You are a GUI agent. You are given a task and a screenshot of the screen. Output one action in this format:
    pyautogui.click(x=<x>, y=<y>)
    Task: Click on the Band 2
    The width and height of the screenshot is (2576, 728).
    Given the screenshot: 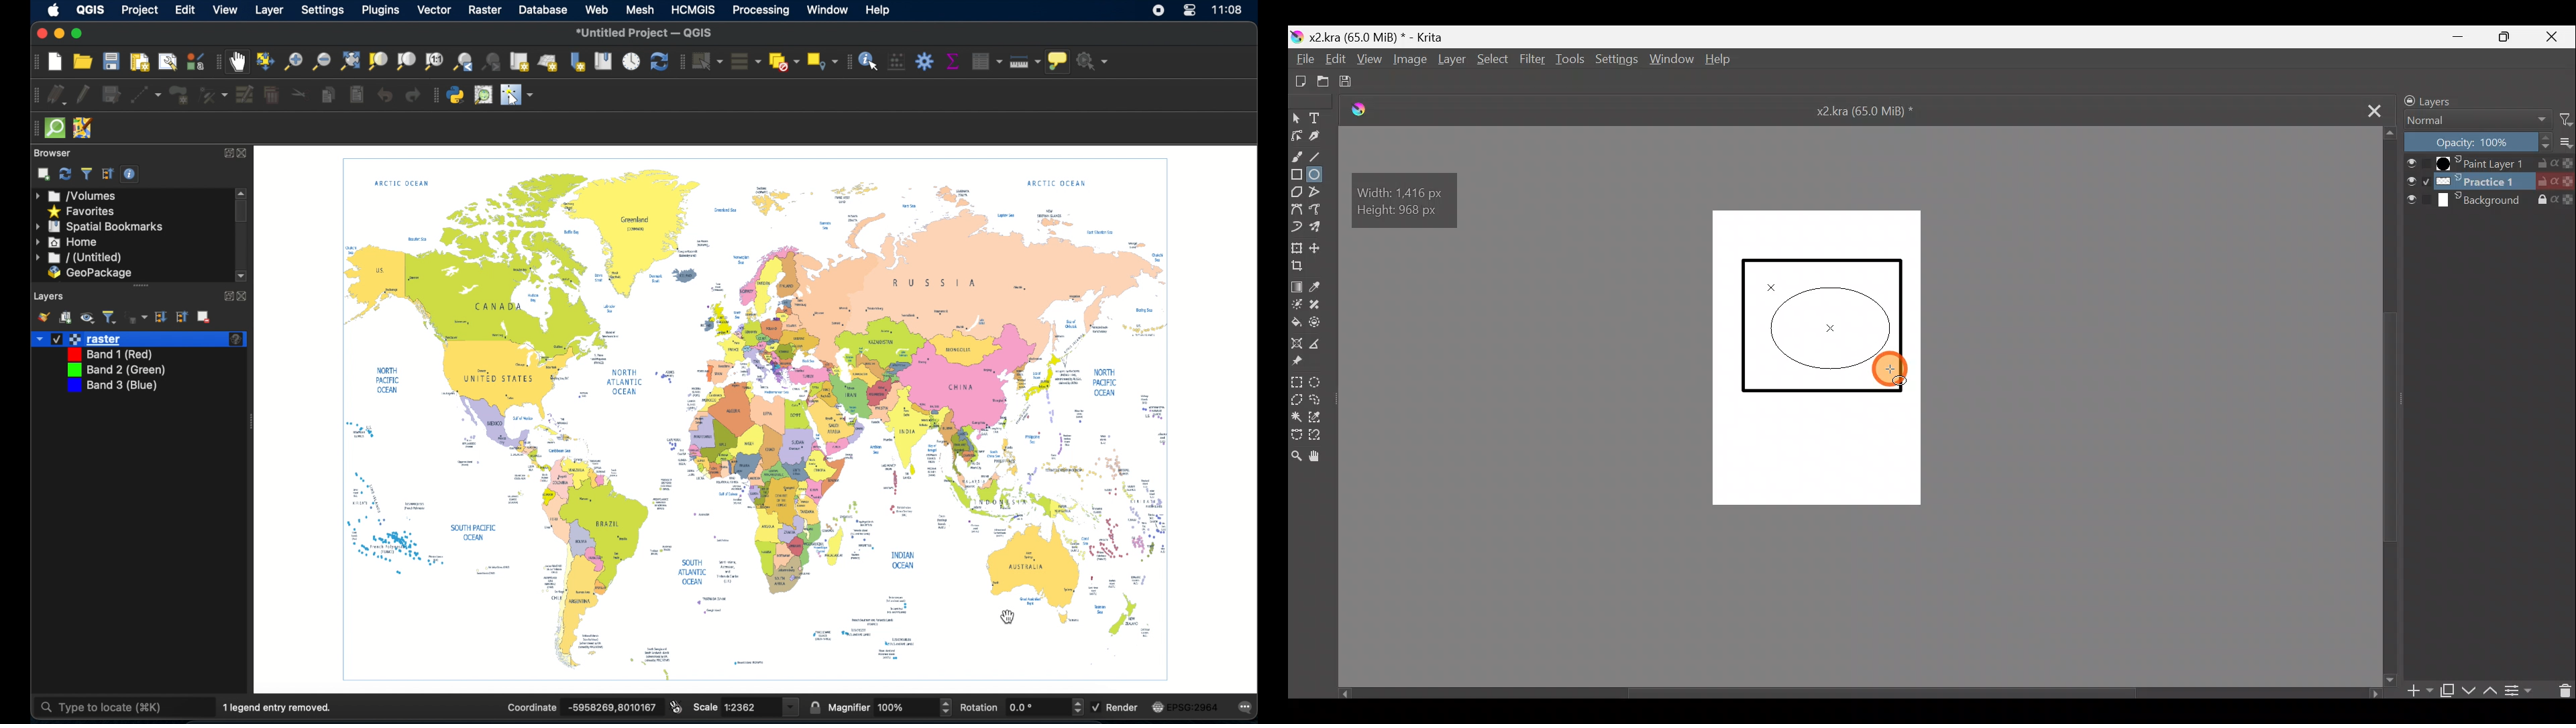 What is the action you would take?
    pyautogui.click(x=116, y=371)
    